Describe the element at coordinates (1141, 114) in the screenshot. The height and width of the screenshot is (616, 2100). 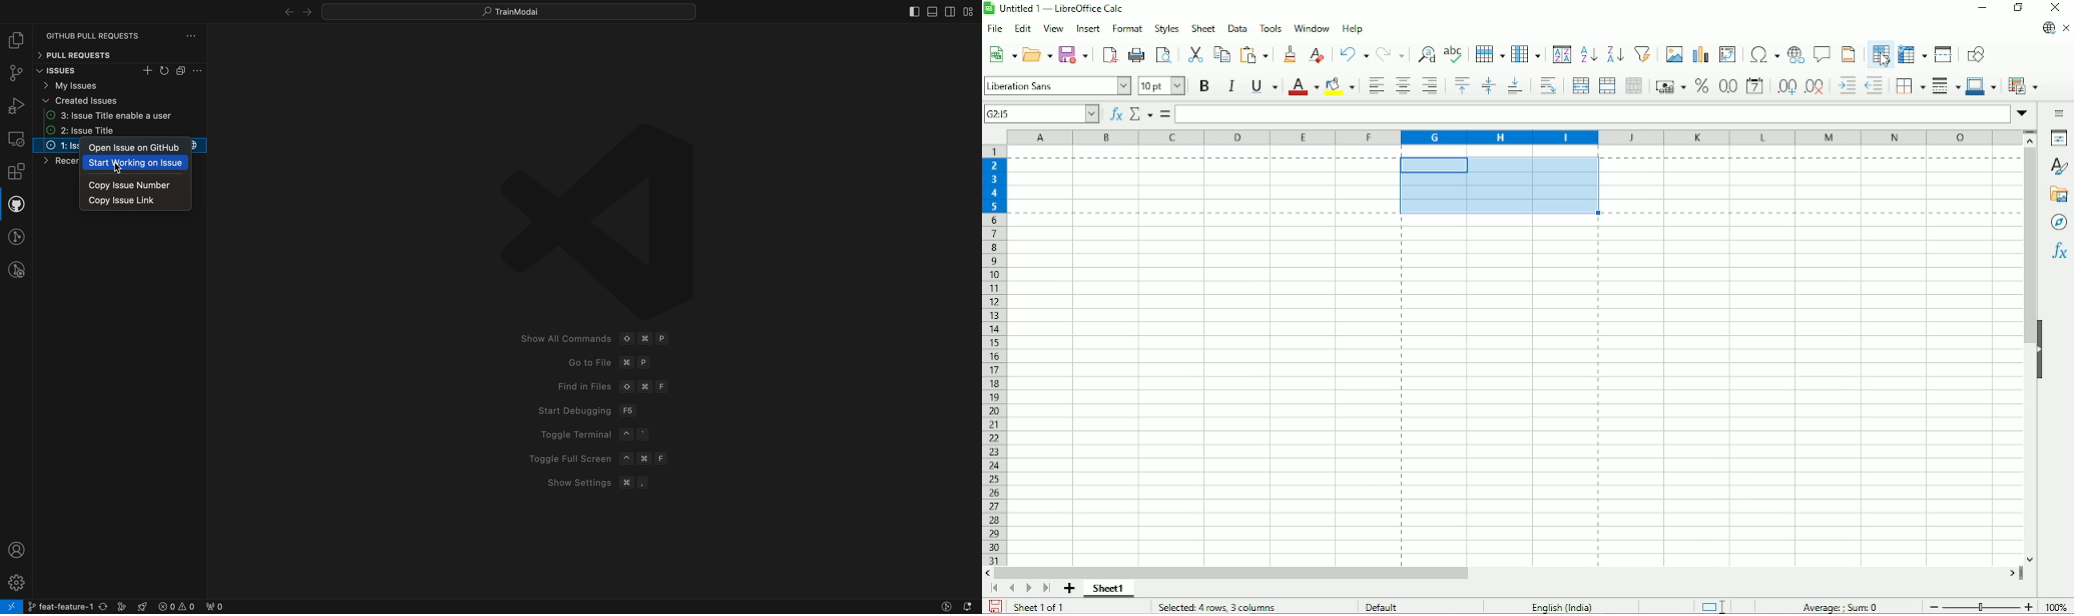
I see `Select function` at that location.